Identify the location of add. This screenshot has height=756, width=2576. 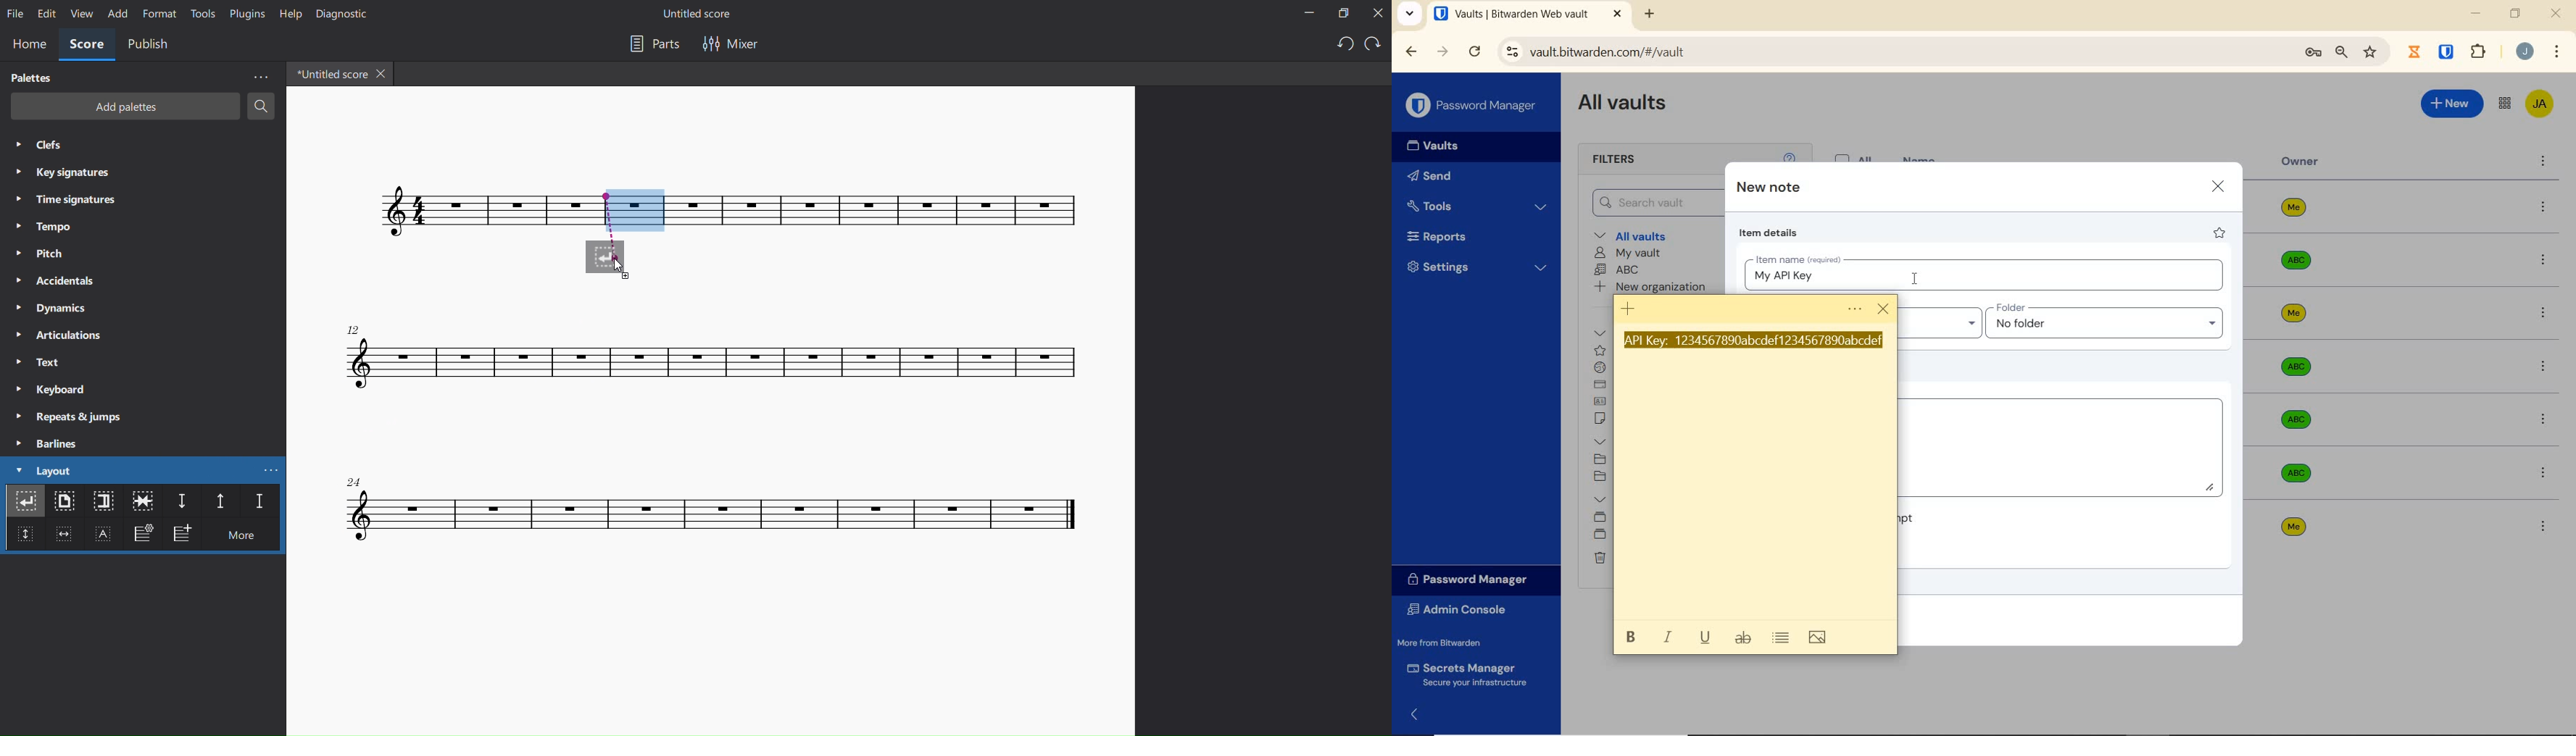
(117, 14).